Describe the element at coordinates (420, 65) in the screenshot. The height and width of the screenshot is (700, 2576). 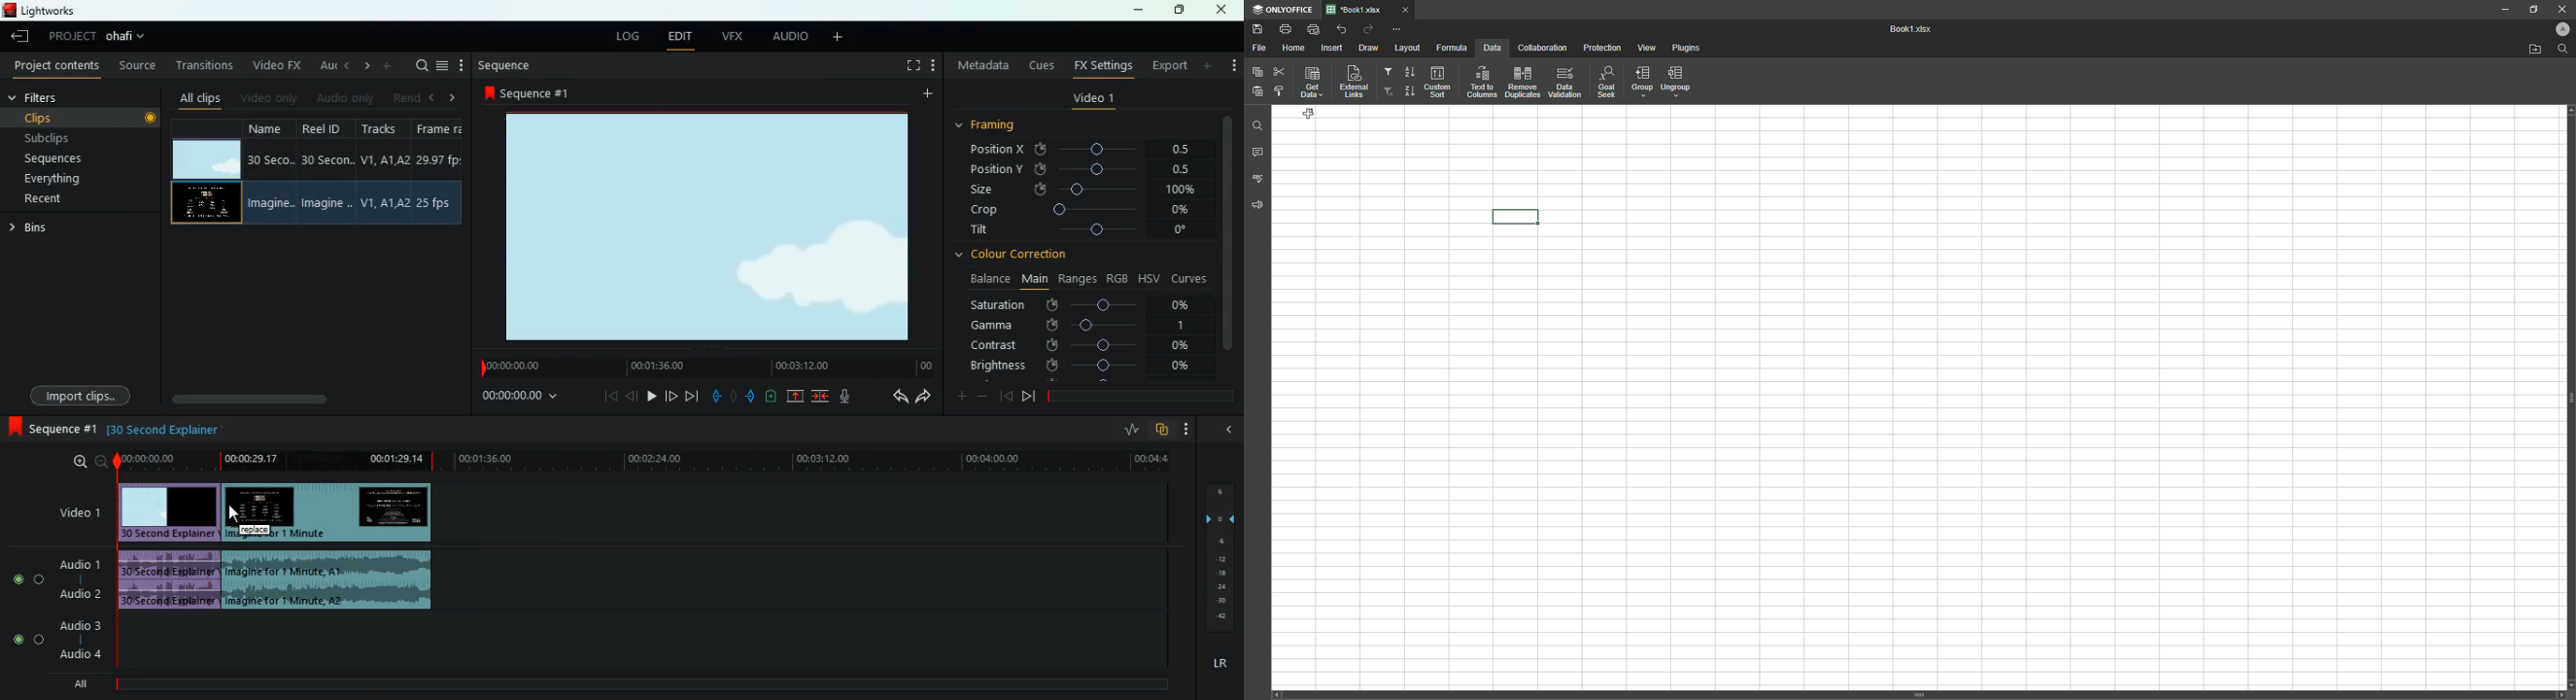
I see `search` at that location.